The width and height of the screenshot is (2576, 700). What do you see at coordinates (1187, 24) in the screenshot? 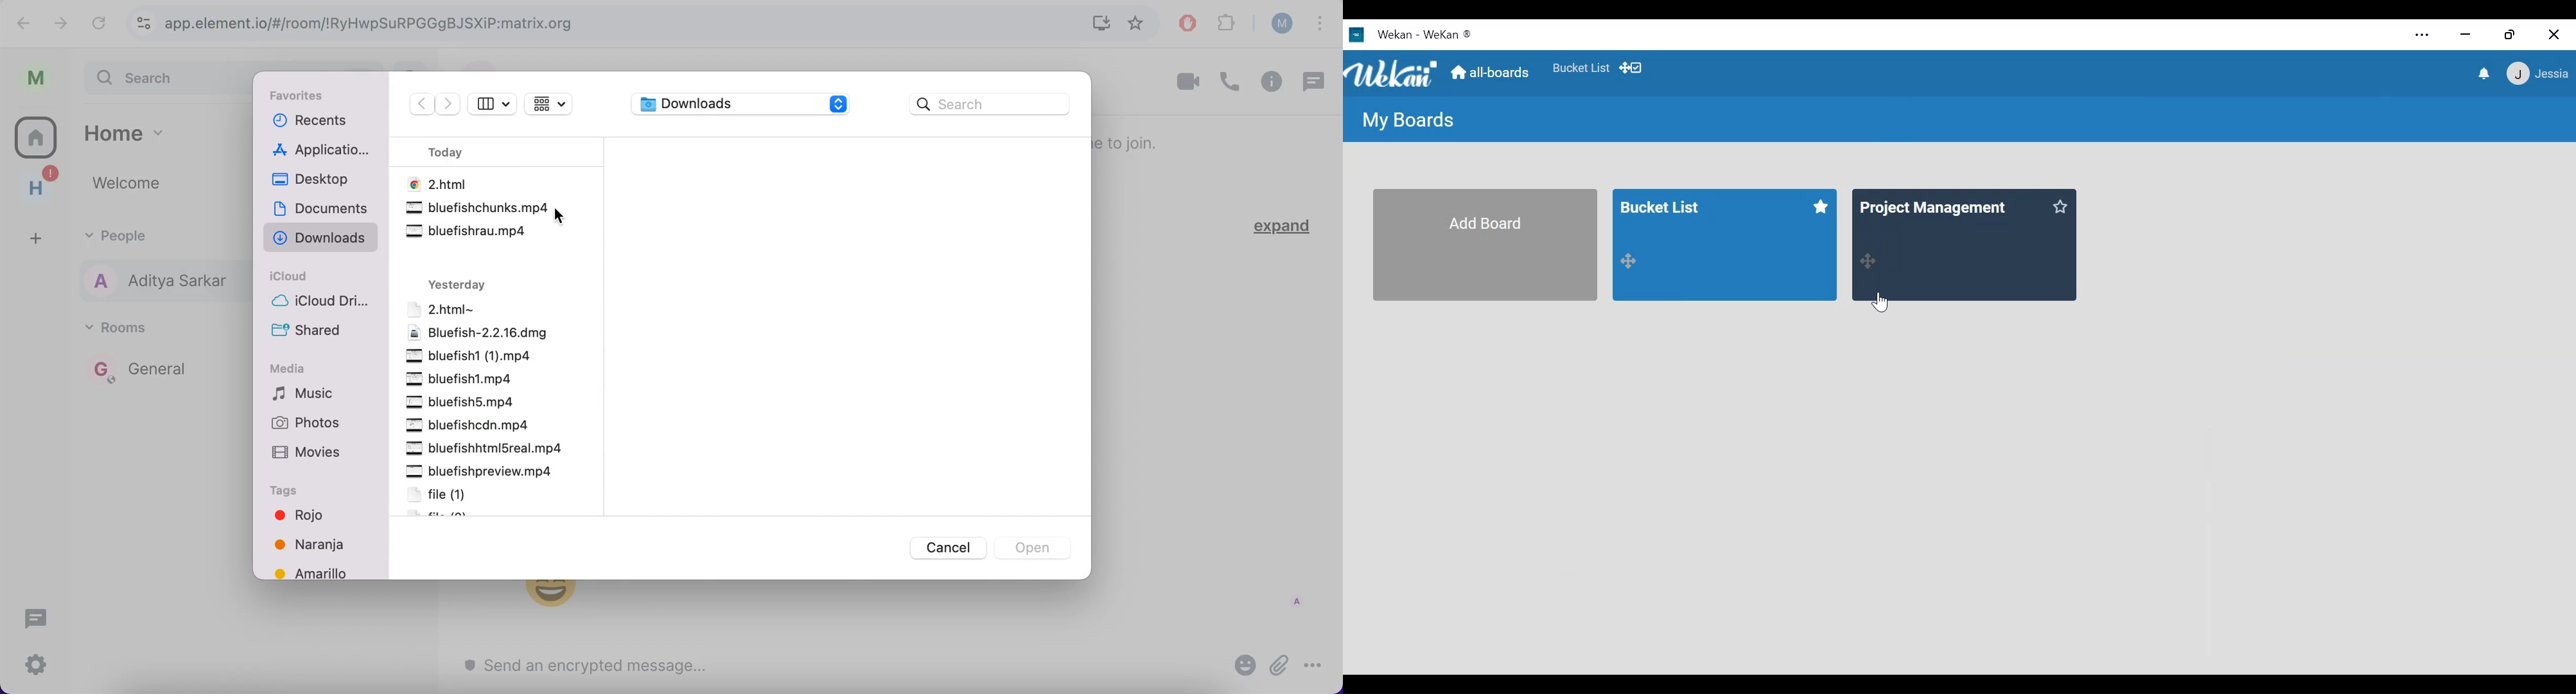
I see `ad block` at bounding box center [1187, 24].